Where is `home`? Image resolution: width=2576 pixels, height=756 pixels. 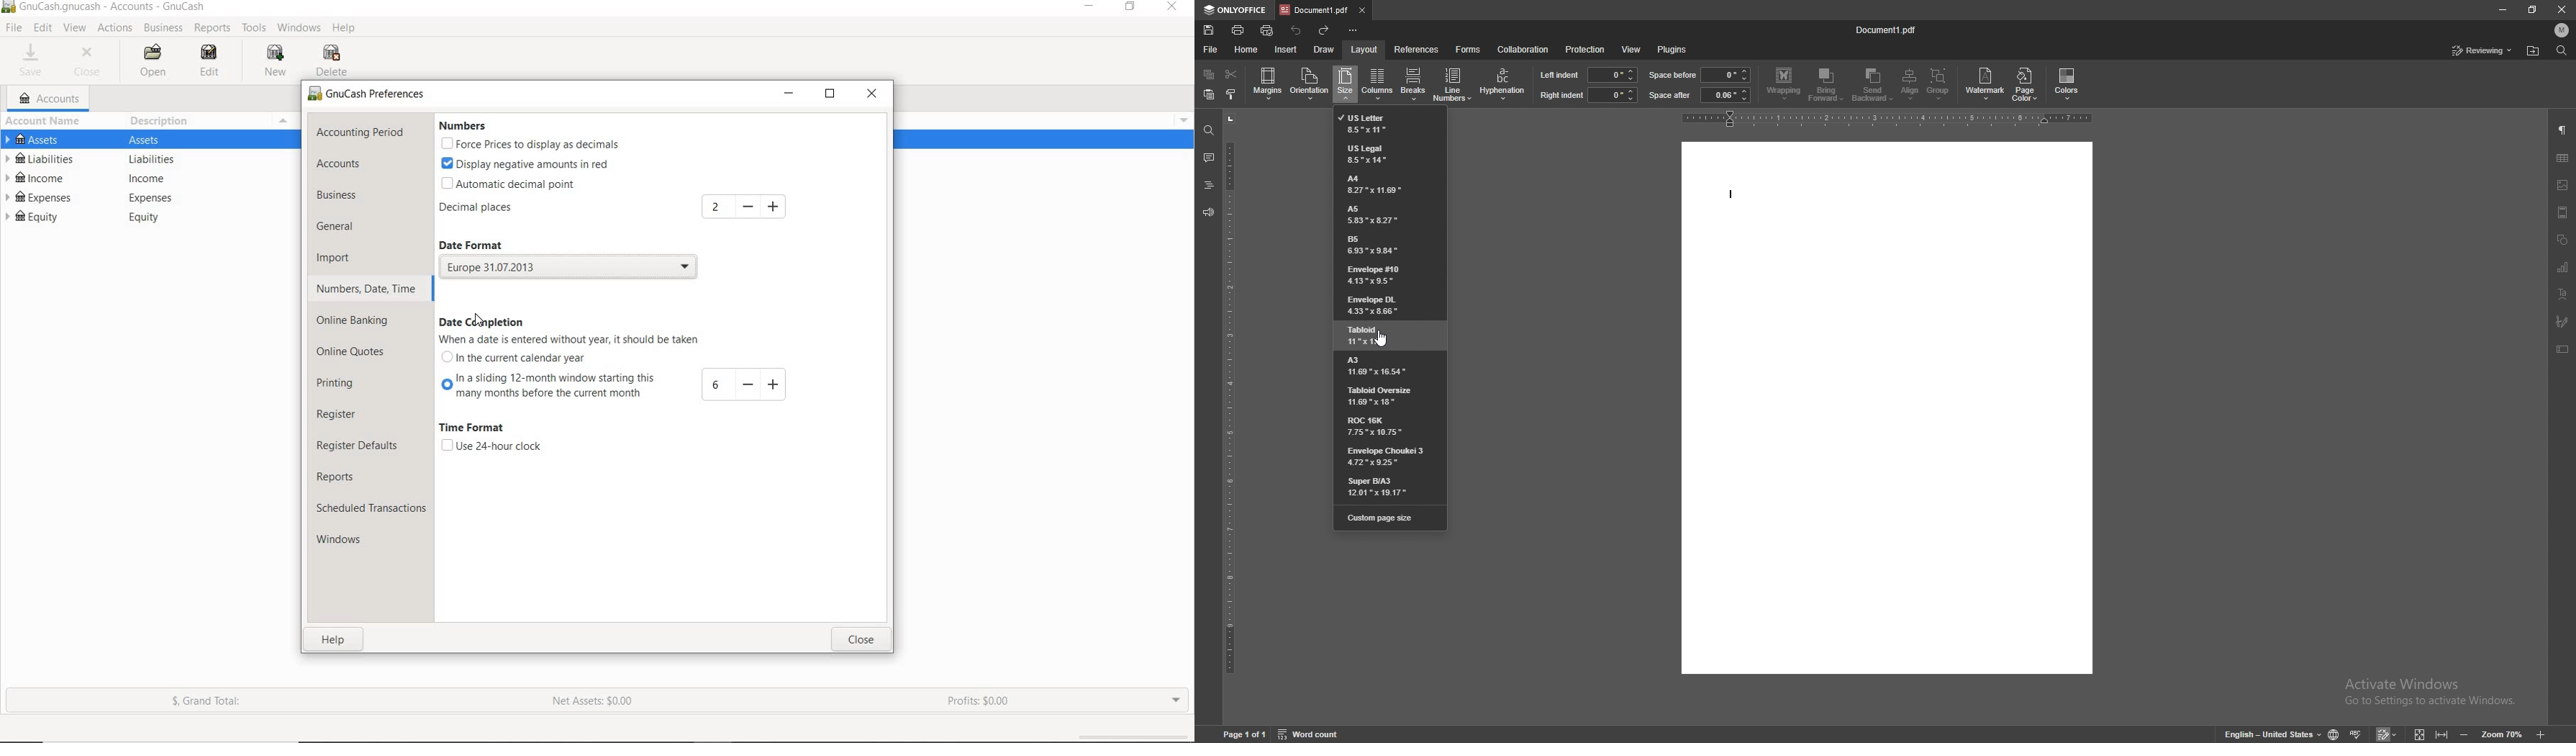 home is located at coordinates (1247, 50).